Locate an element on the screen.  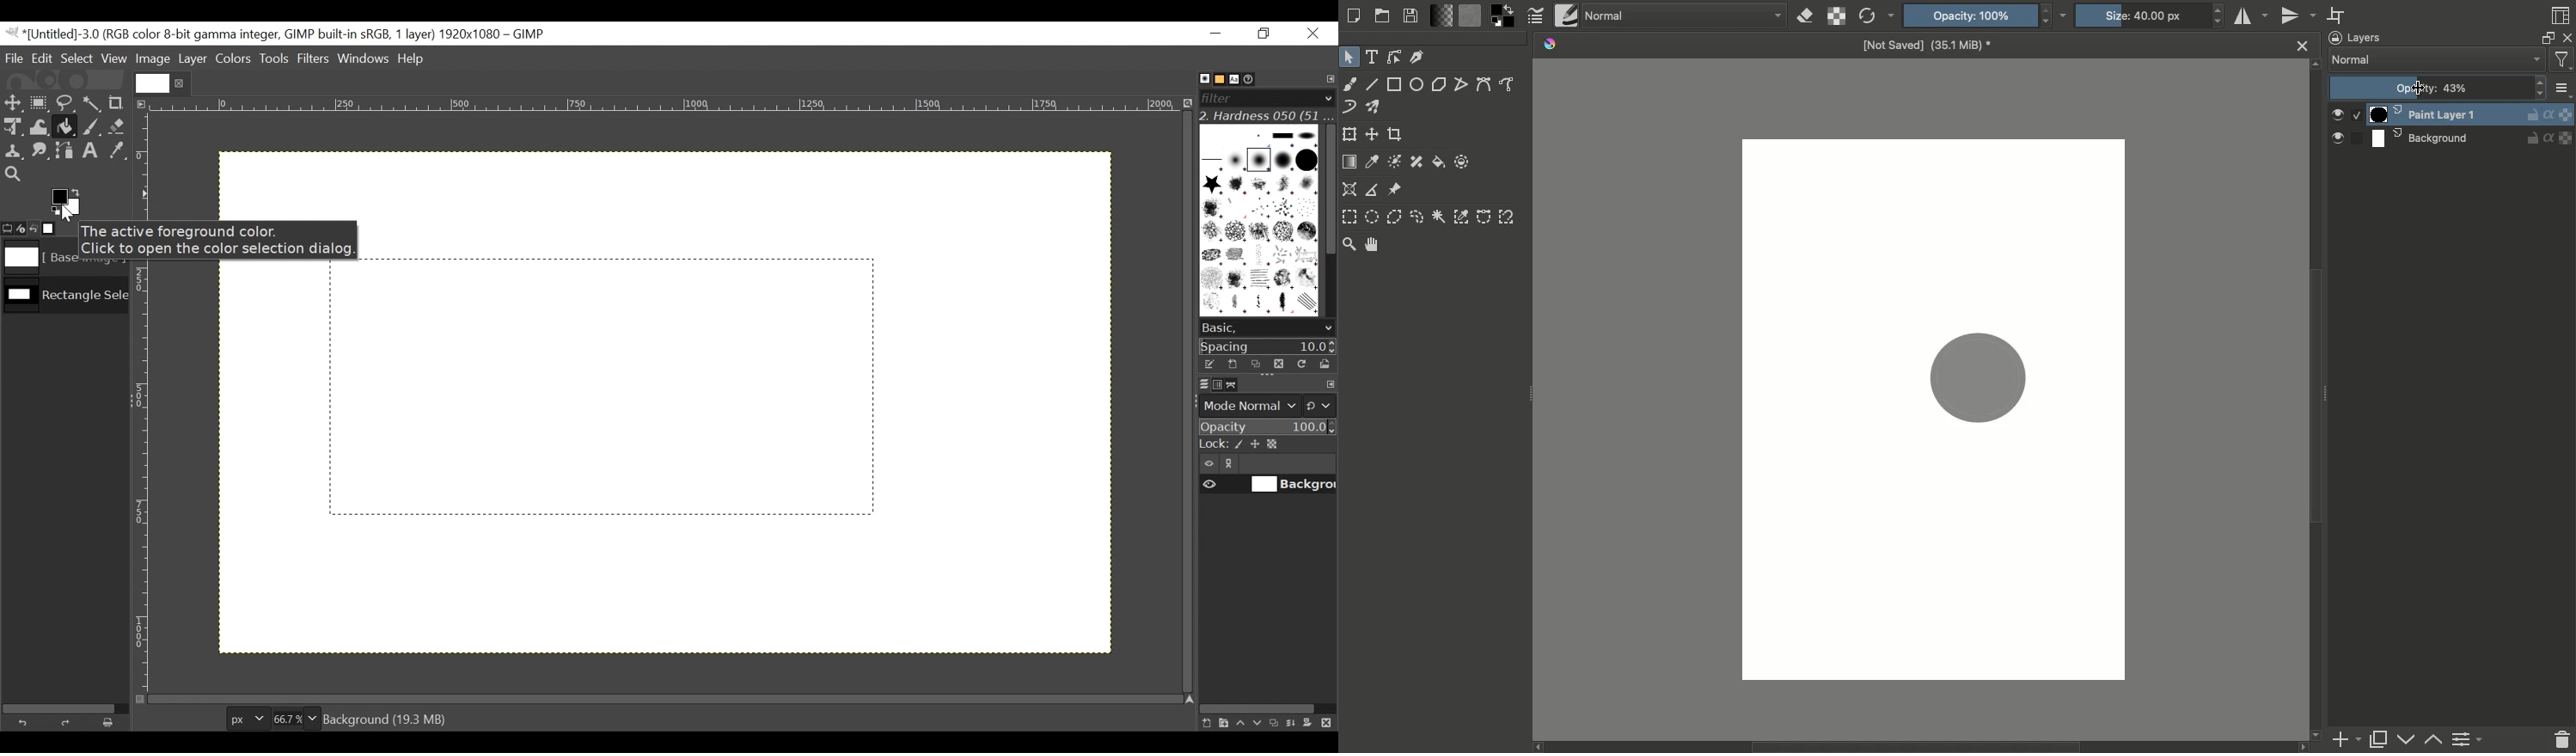
Lower the layer is located at coordinates (1258, 722).